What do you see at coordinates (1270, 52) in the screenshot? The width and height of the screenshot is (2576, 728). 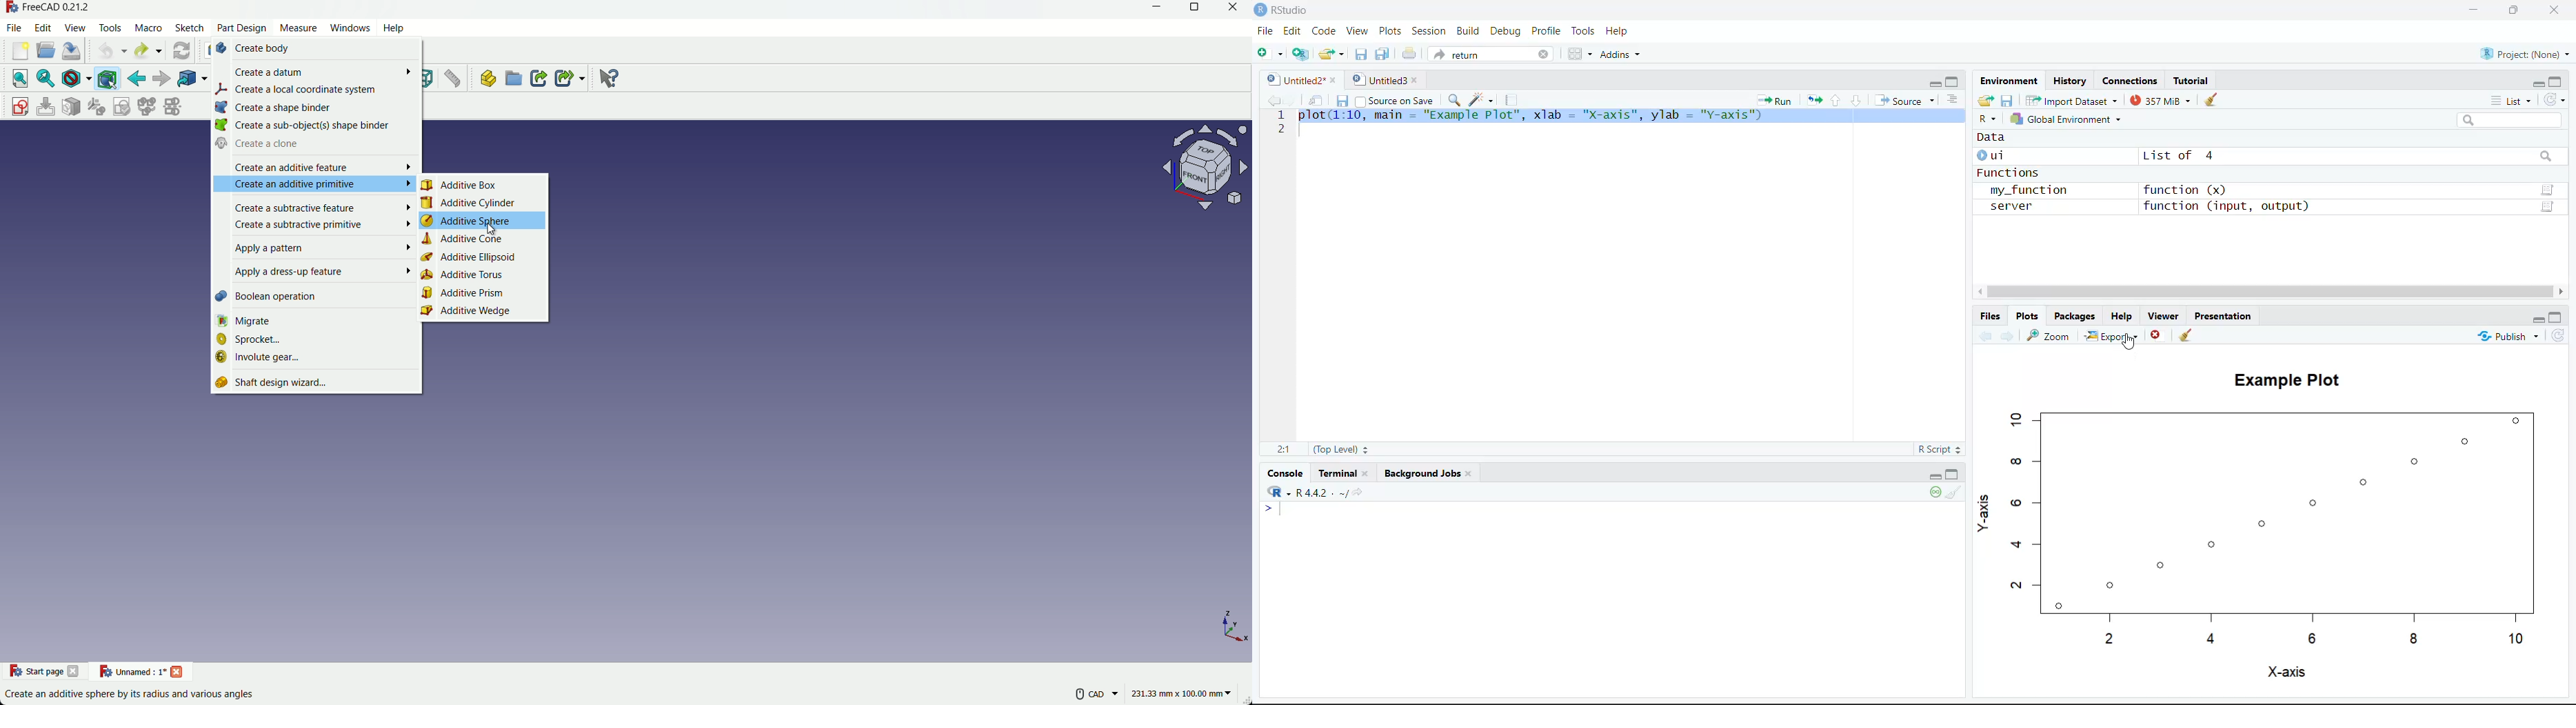 I see `New File` at bounding box center [1270, 52].